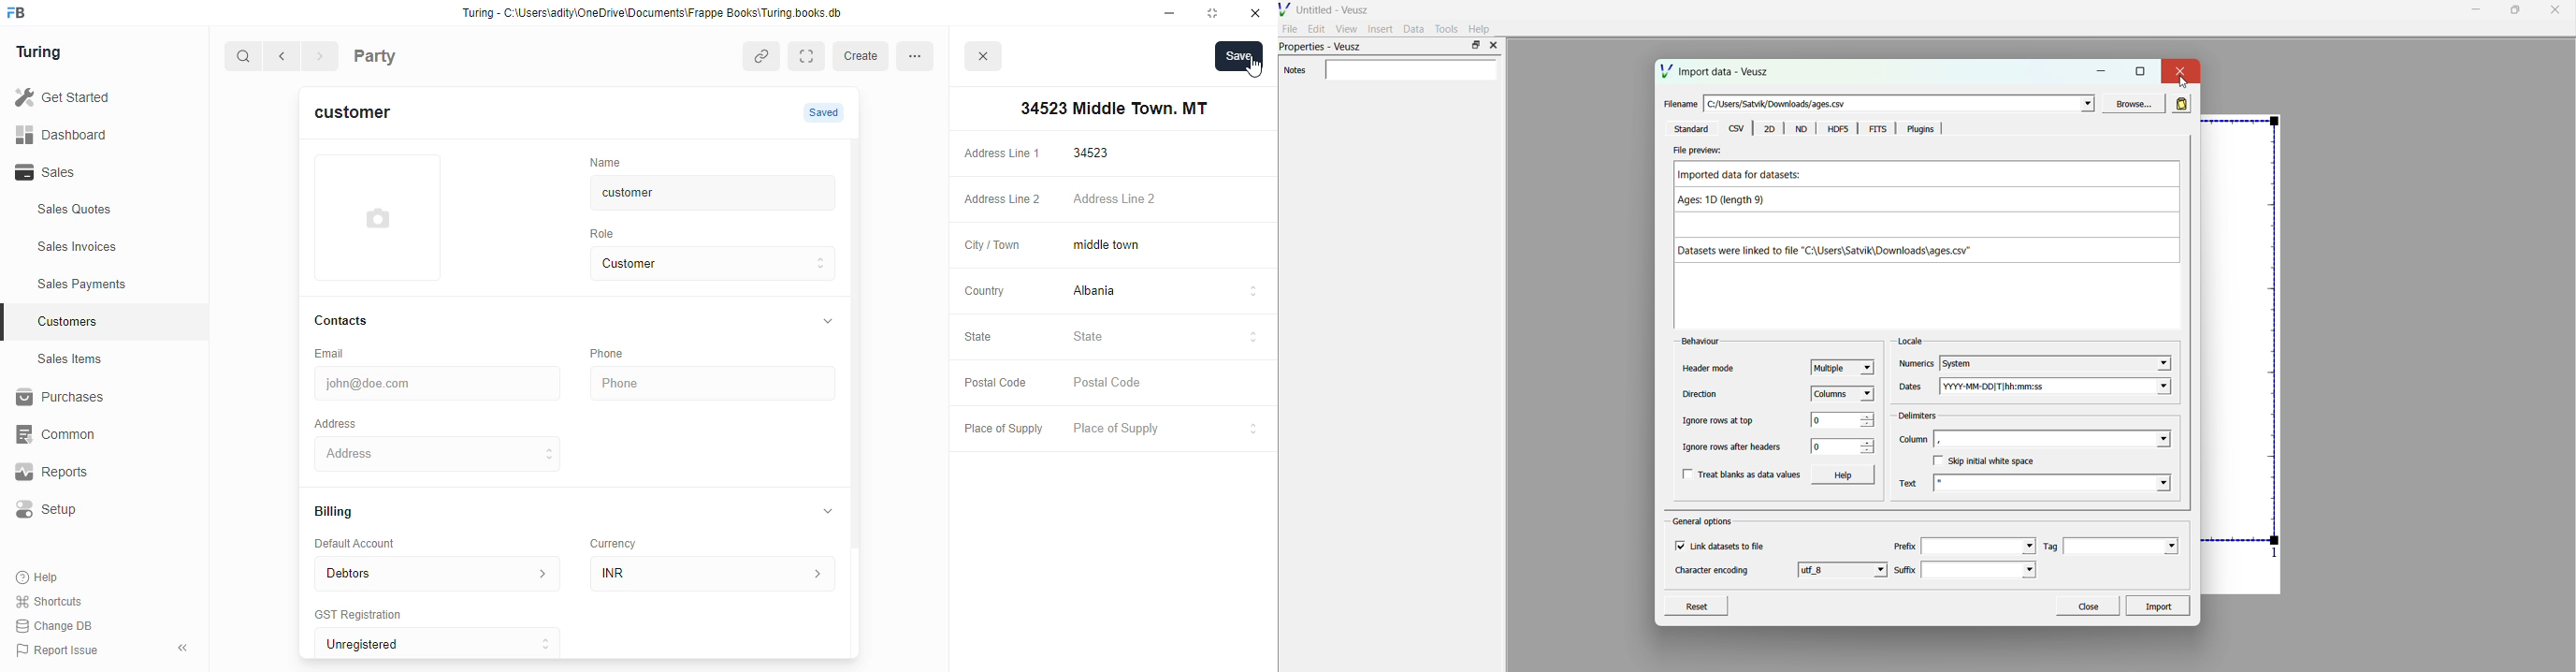 This screenshot has width=2576, height=672. What do you see at coordinates (763, 58) in the screenshot?
I see `copy link` at bounding box center [763, 58].